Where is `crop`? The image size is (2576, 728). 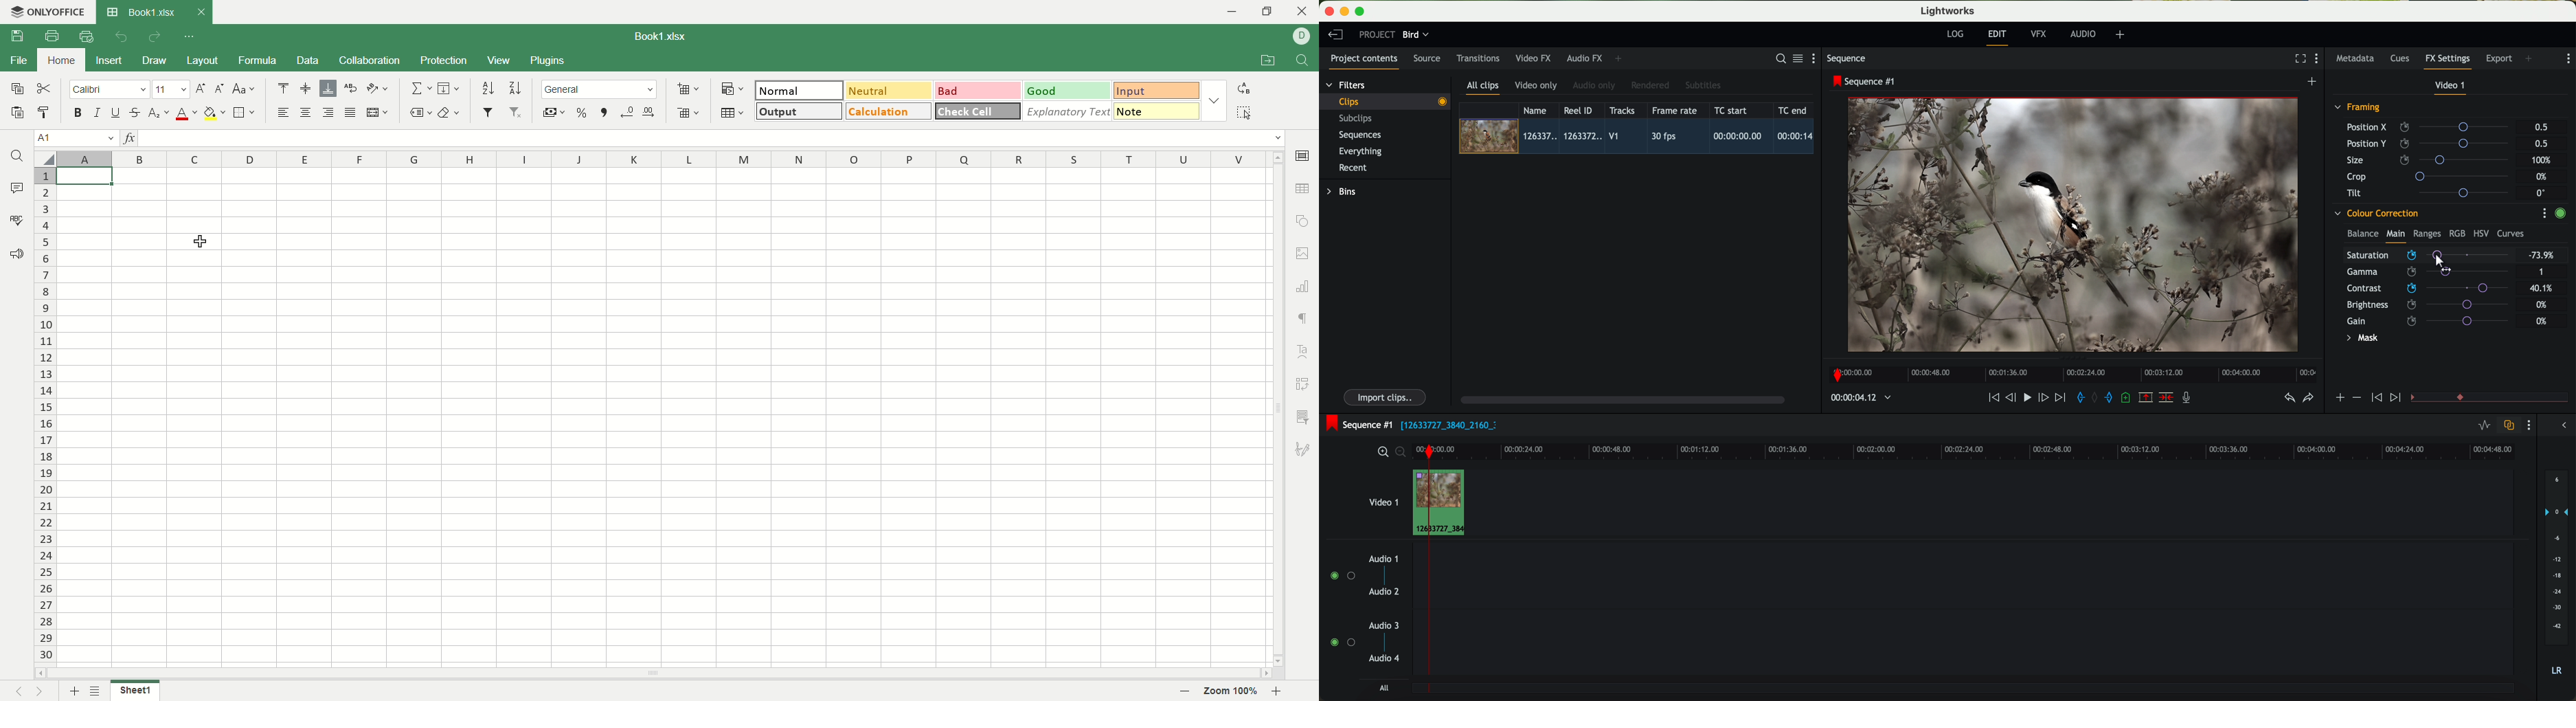
crop is located at coordinates (2432, 176).